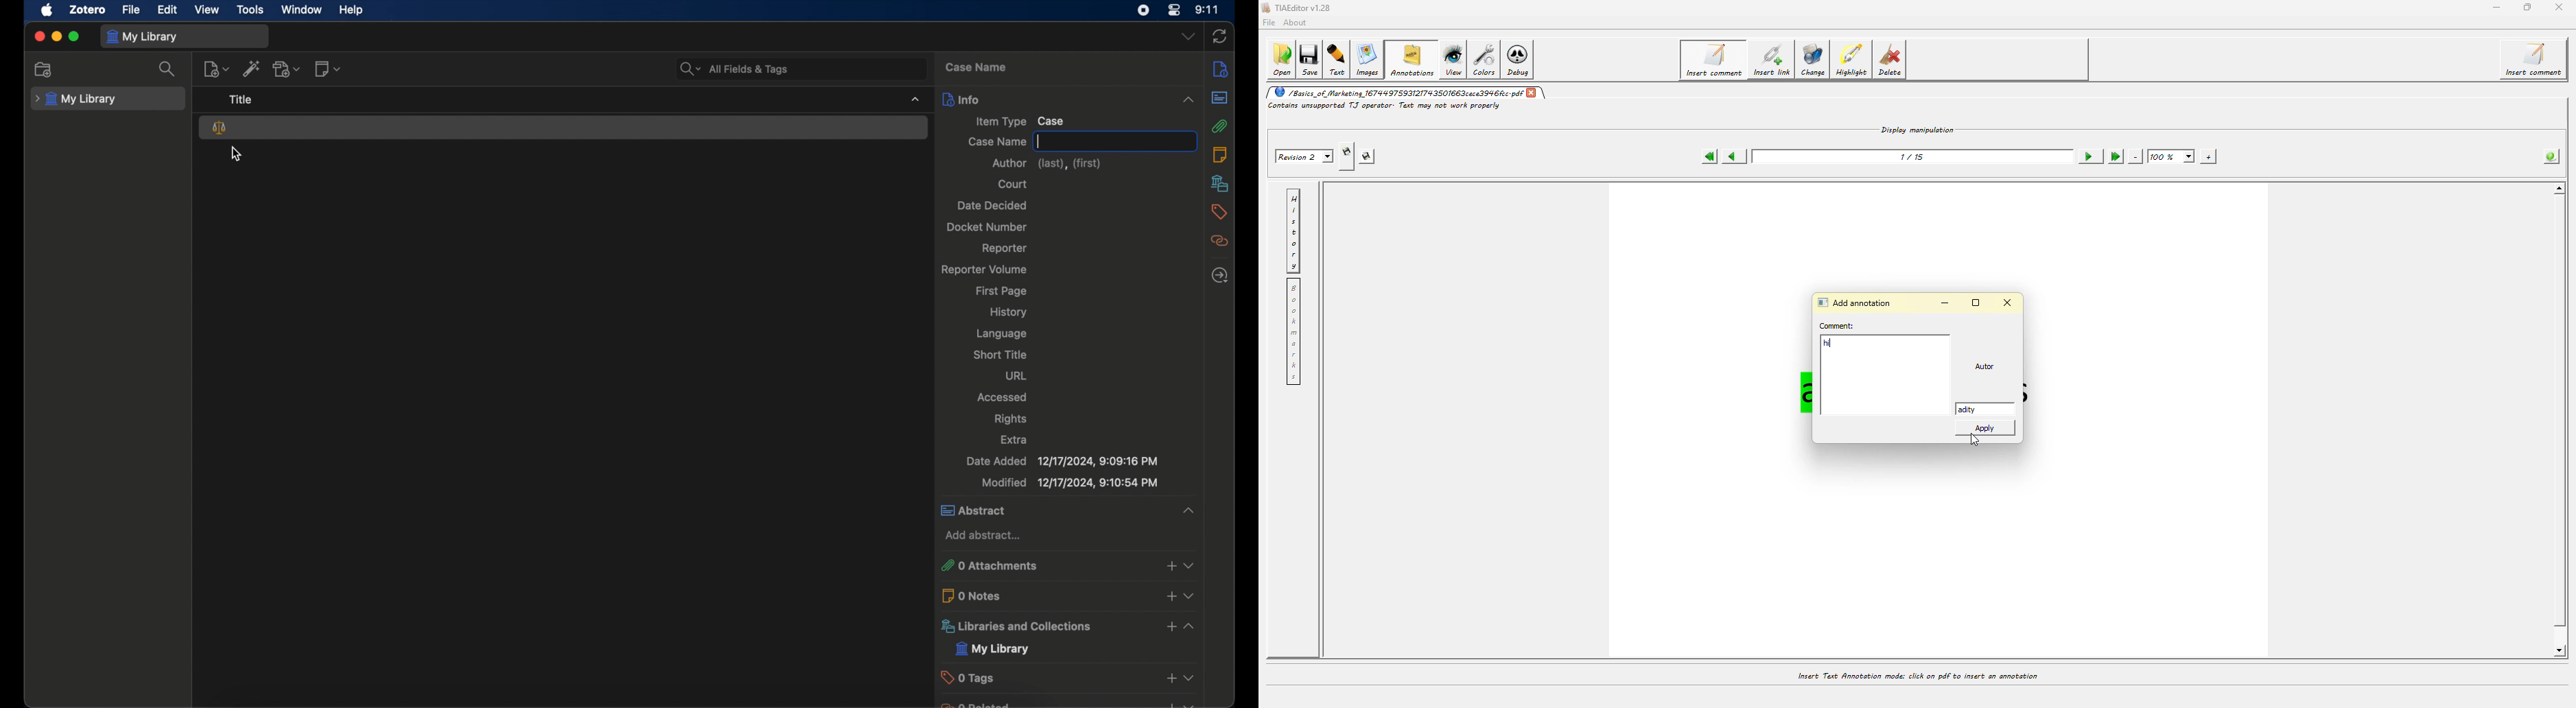 The image size is (2576, 728). I want to click on rights, so click(1010, 419).